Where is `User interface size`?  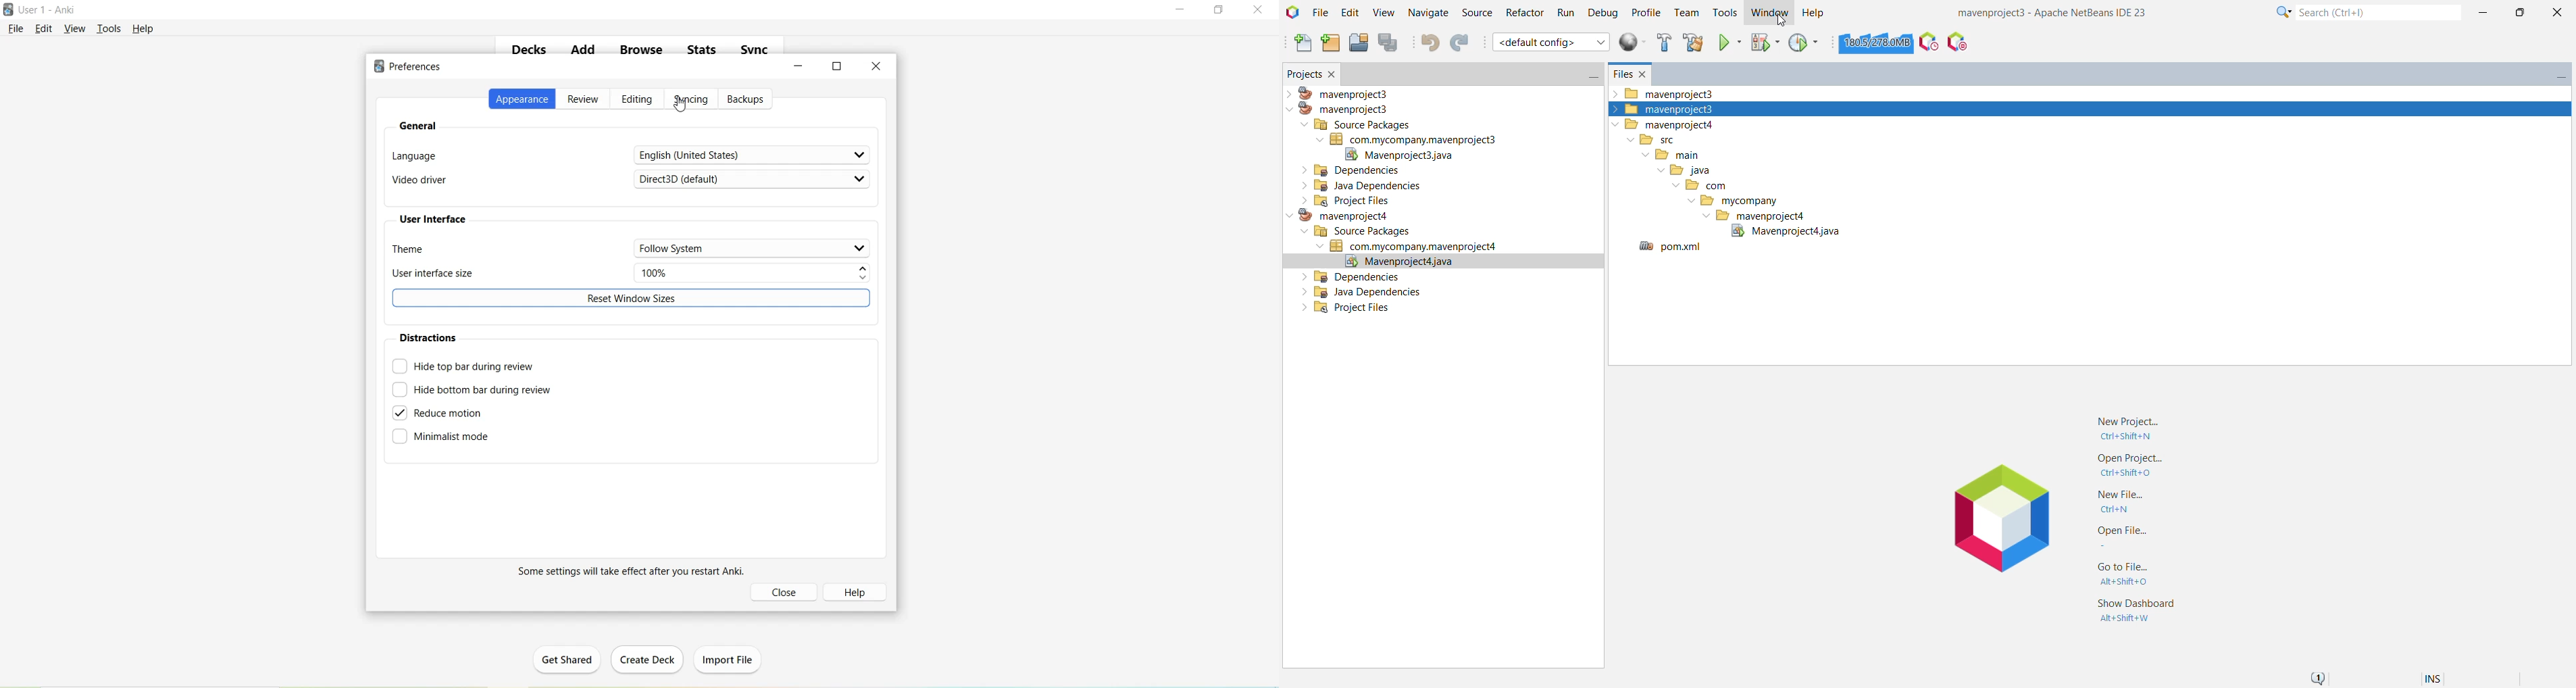
User interface size is located at coordinates (630, 273).